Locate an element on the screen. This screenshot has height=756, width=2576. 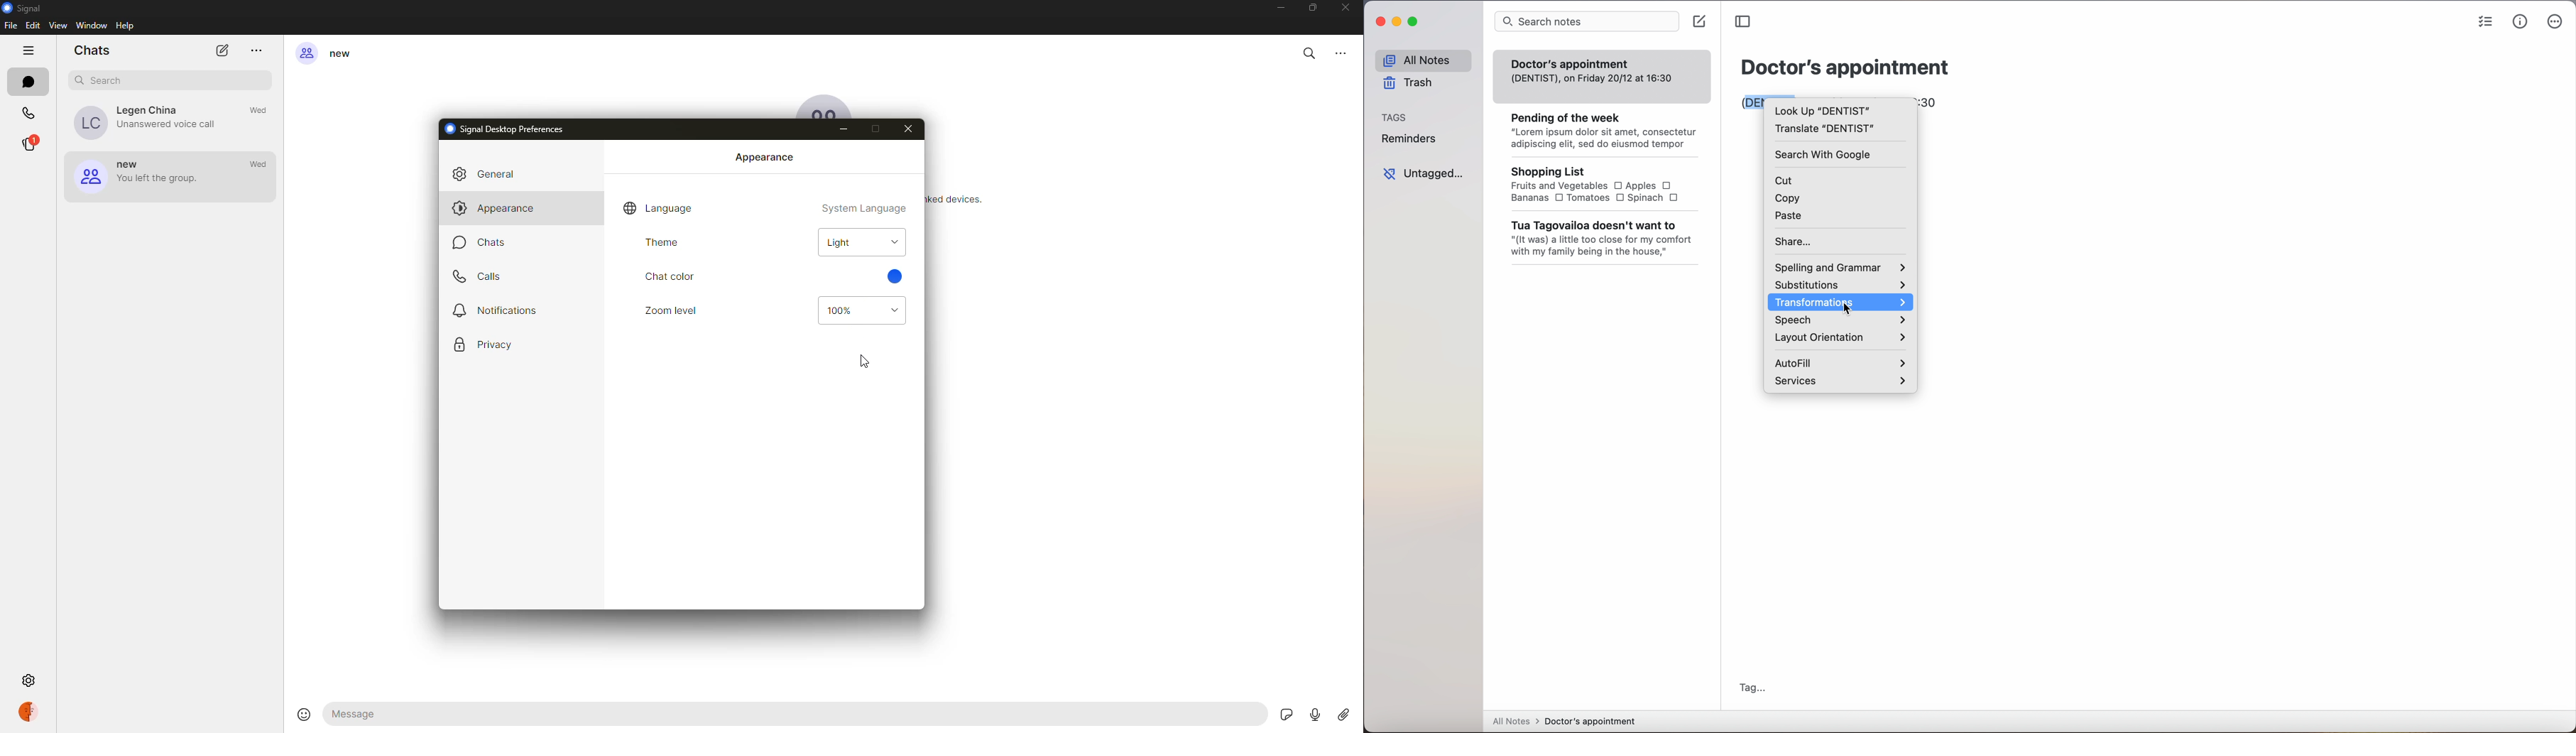
privacy is located at coordinates (484, 346).